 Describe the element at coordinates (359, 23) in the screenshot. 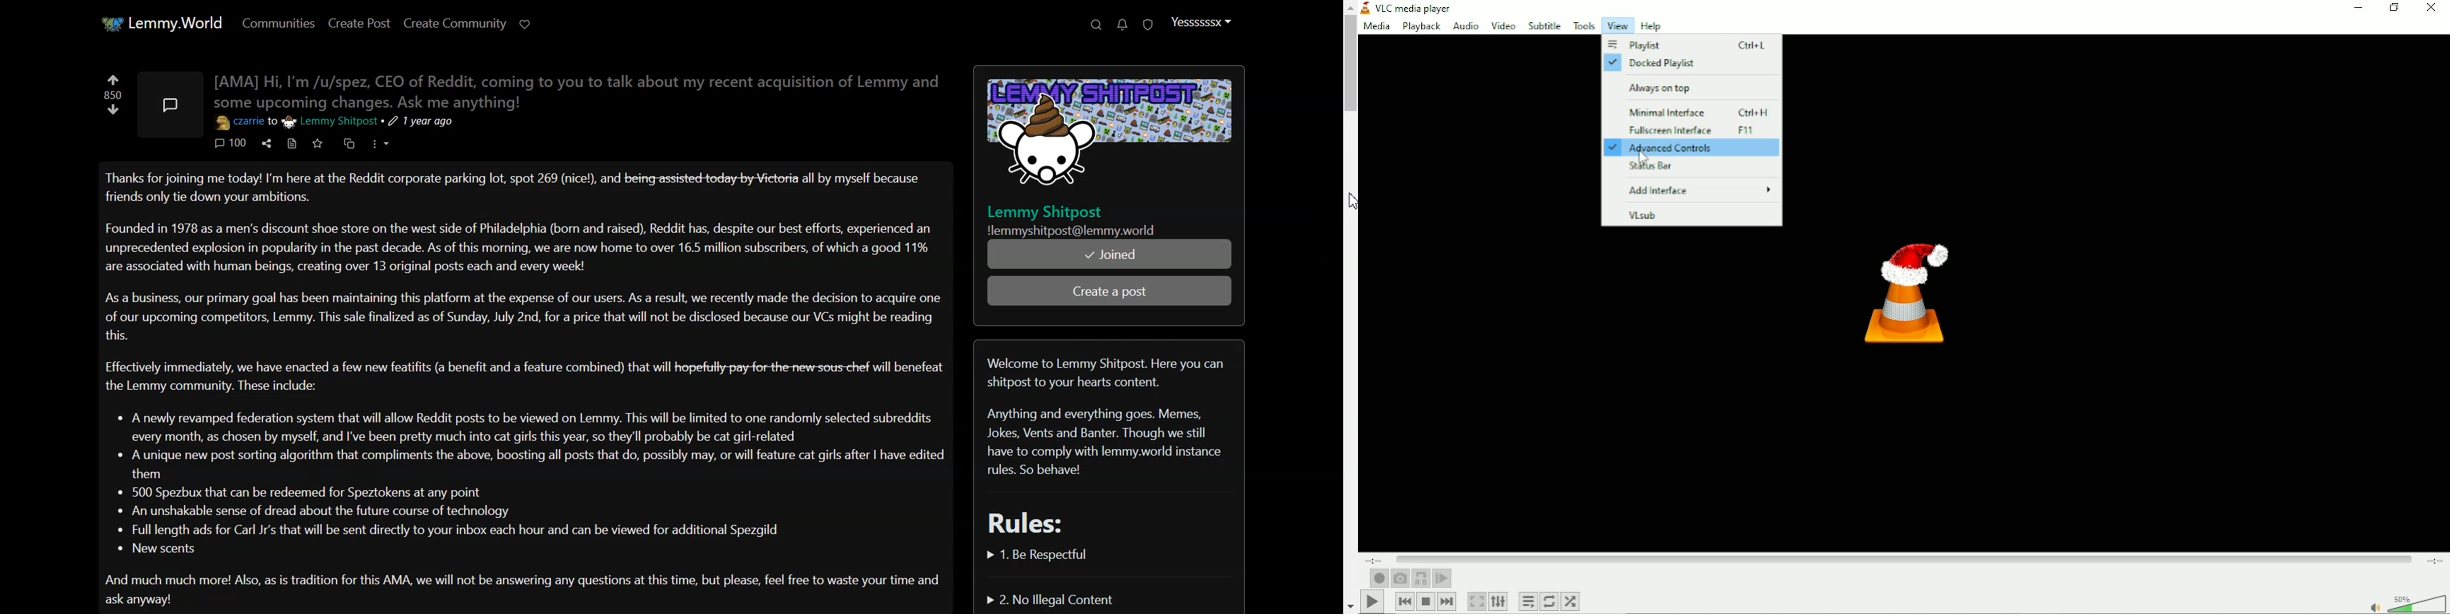

I see `Create Post` at that location.